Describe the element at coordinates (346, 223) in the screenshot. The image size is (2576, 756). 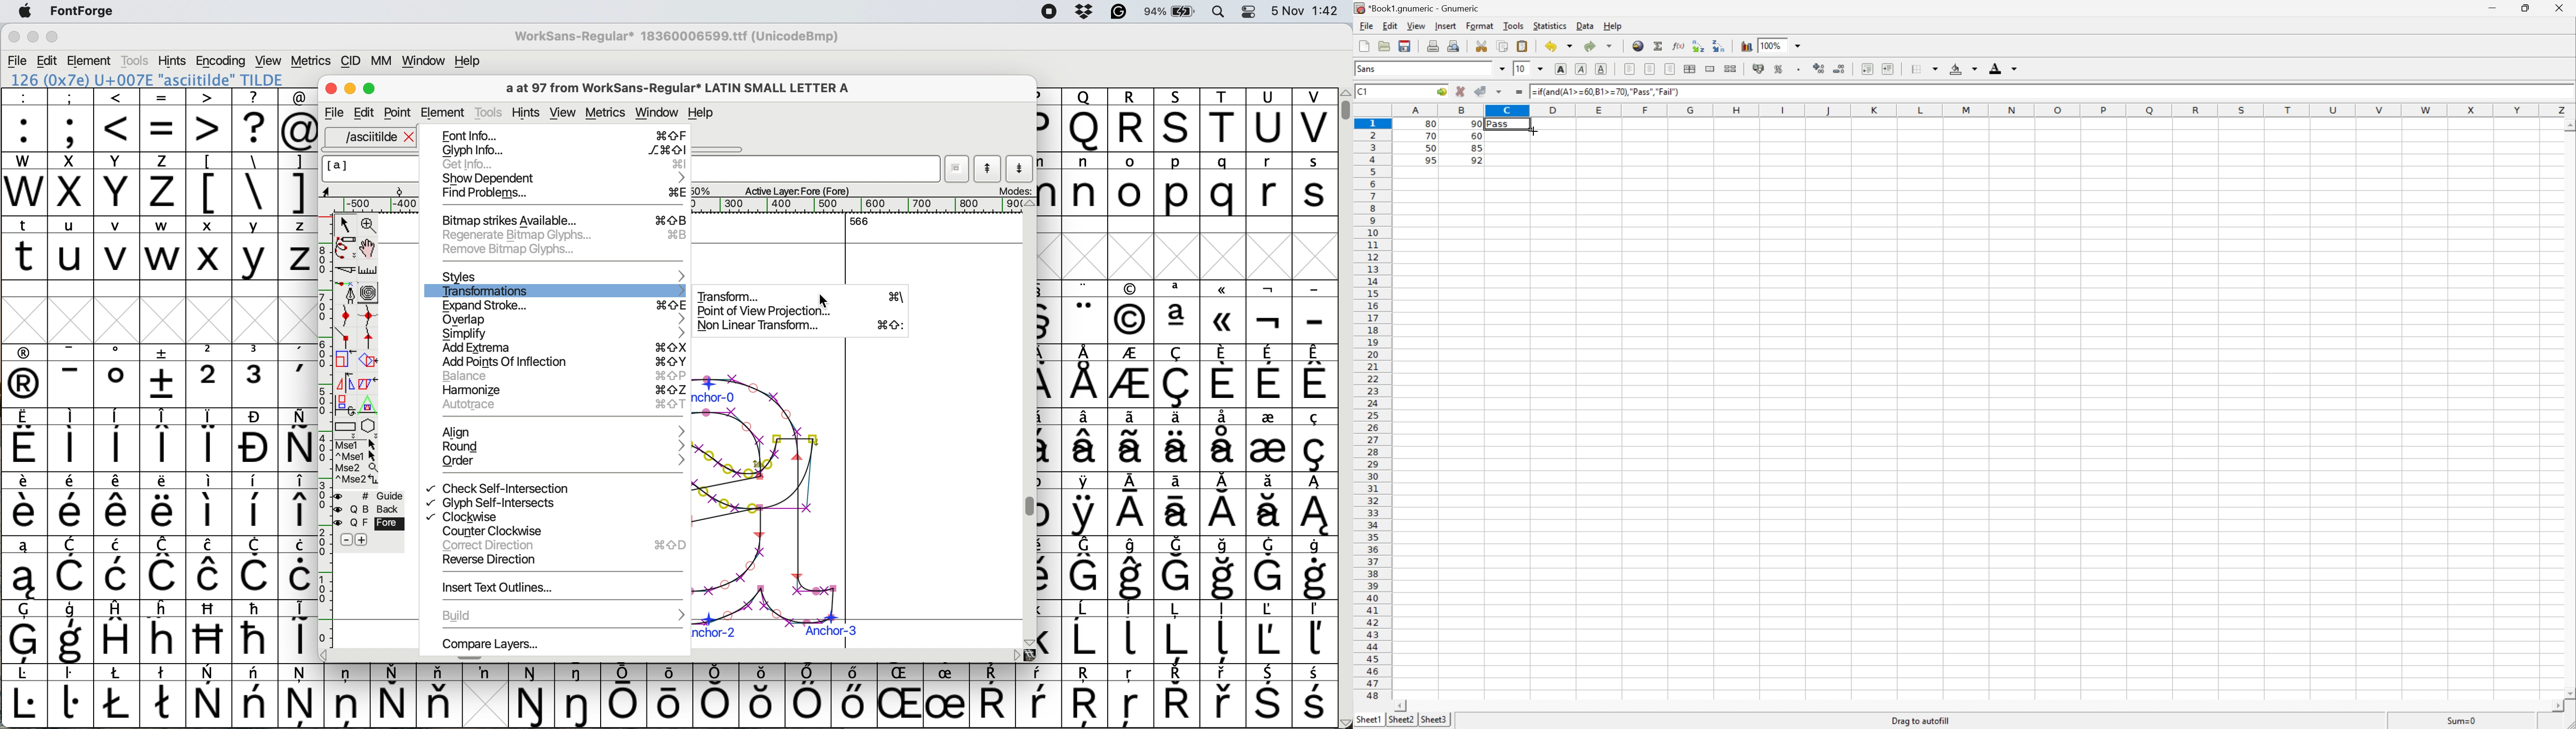
I see `select` at that location.